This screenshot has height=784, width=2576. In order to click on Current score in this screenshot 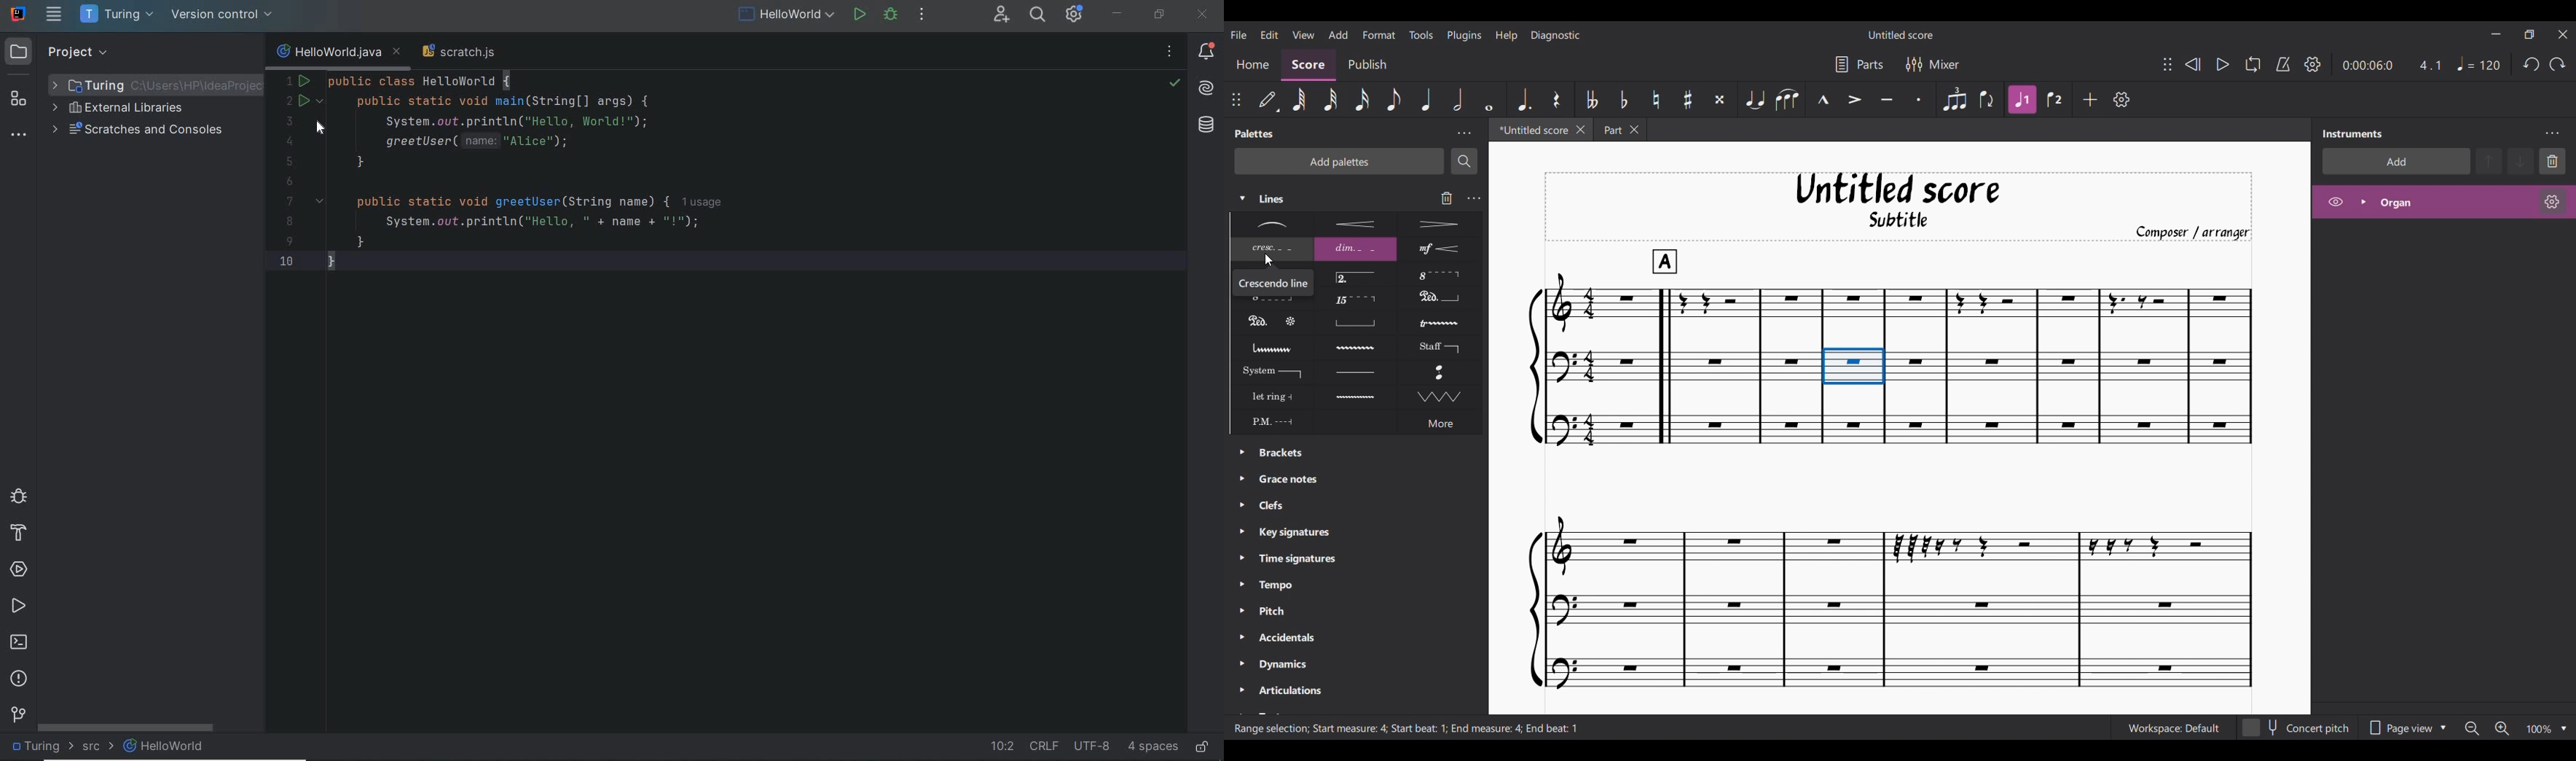, I will do `click(1890, 469)`.